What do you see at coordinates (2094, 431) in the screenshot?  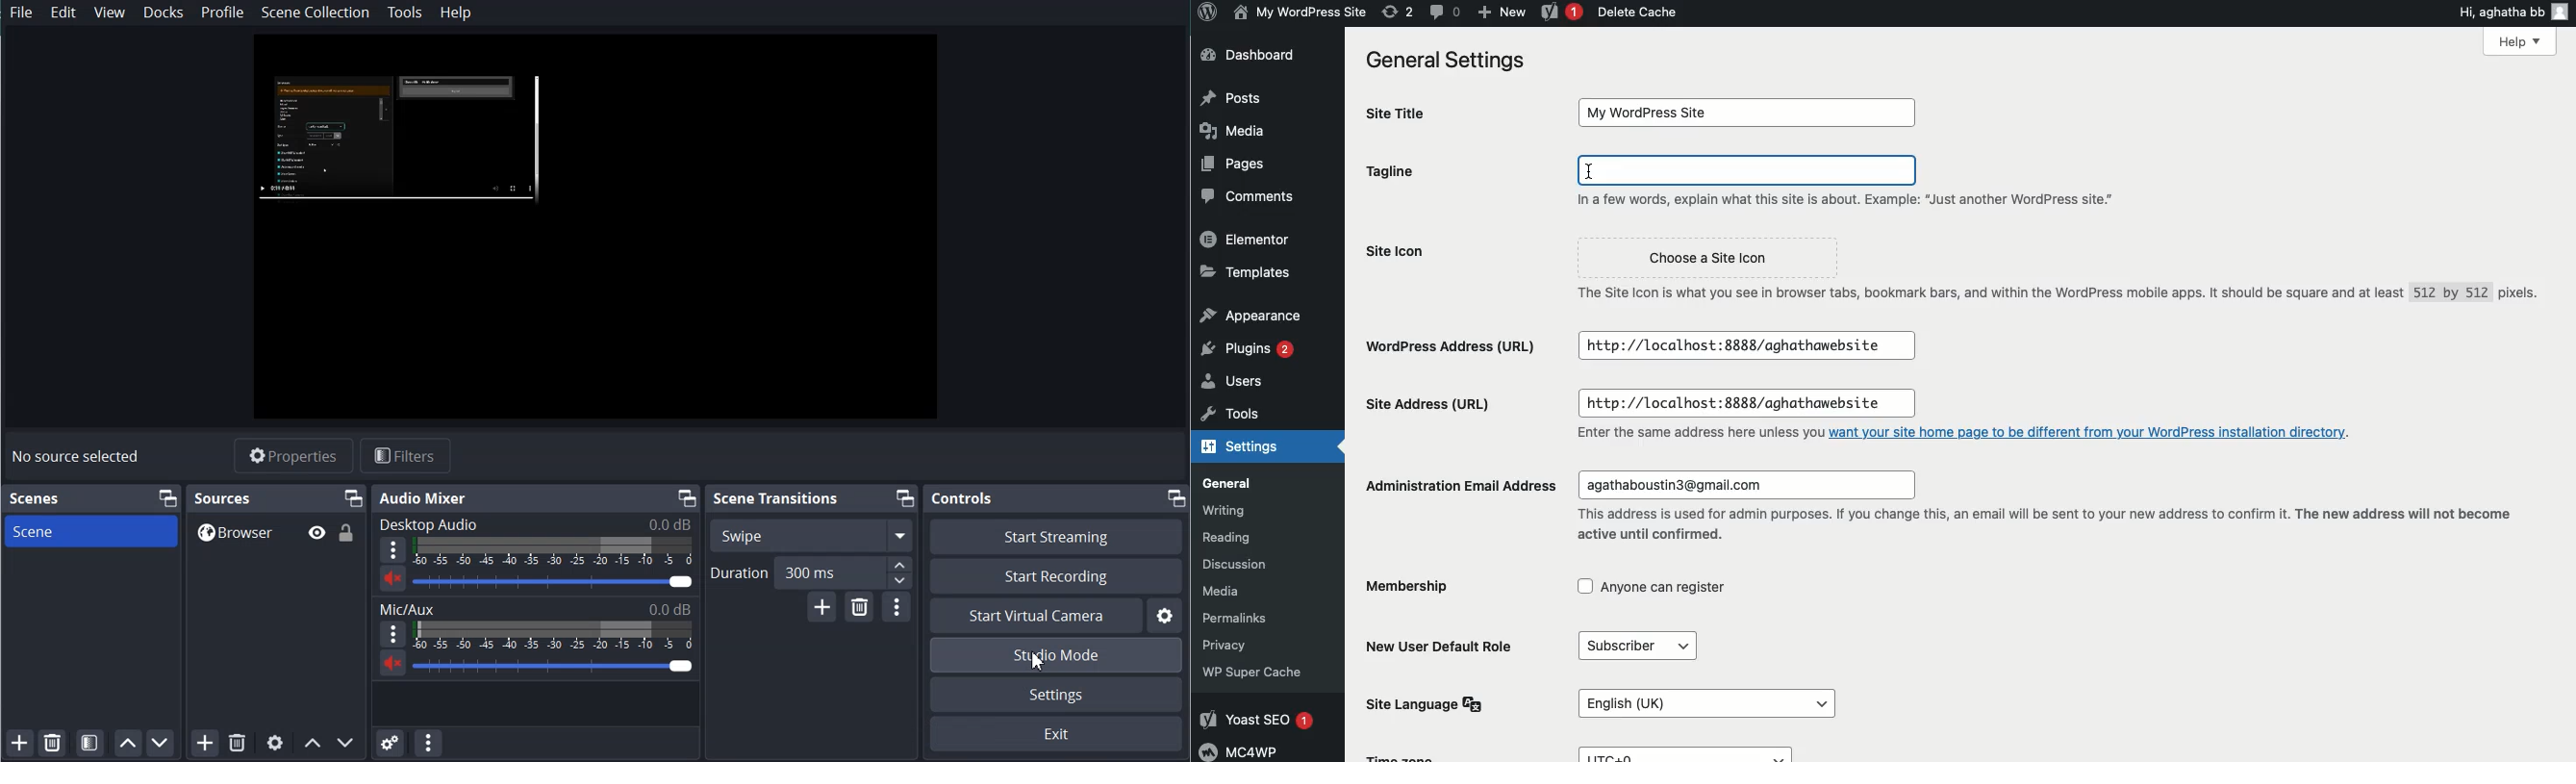 I see `want your site home page to be different from your WordPress installation directory.` at bounding box center [2094, 431].